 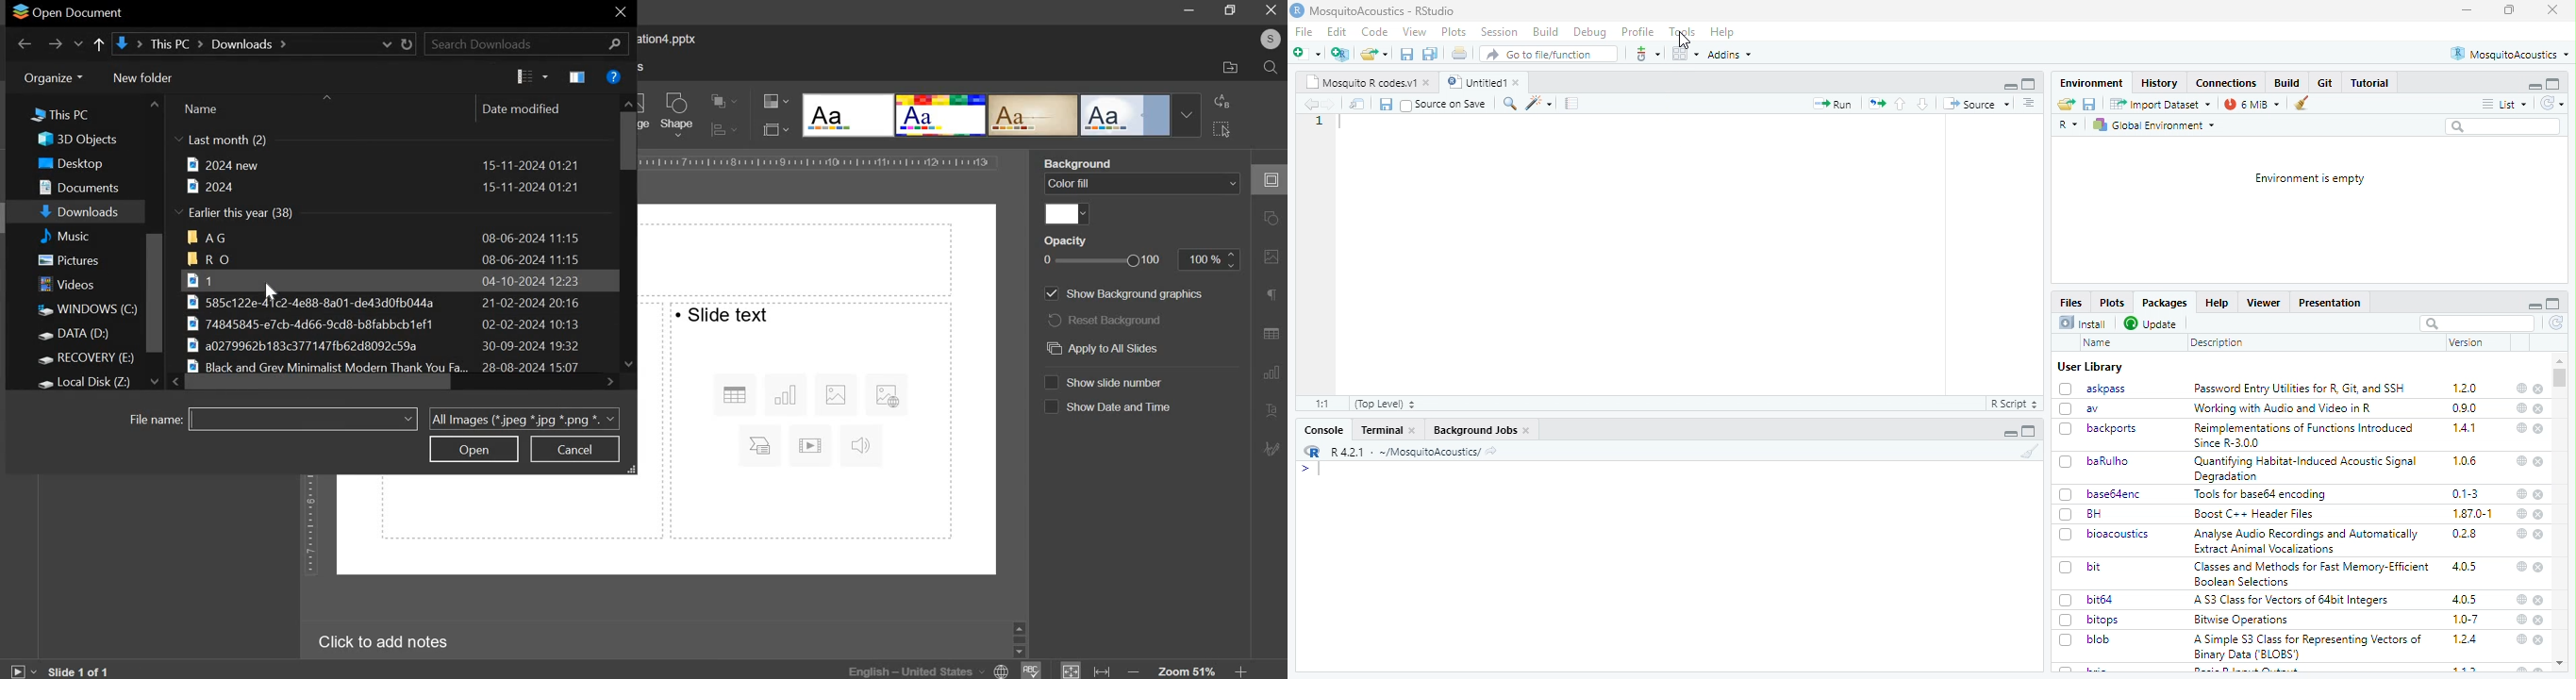 What do you see at coordinates (1383, 11) in the screenshot?
I see `MosquitoAcoustics - RStudio` at bounding box center [1383, 11].